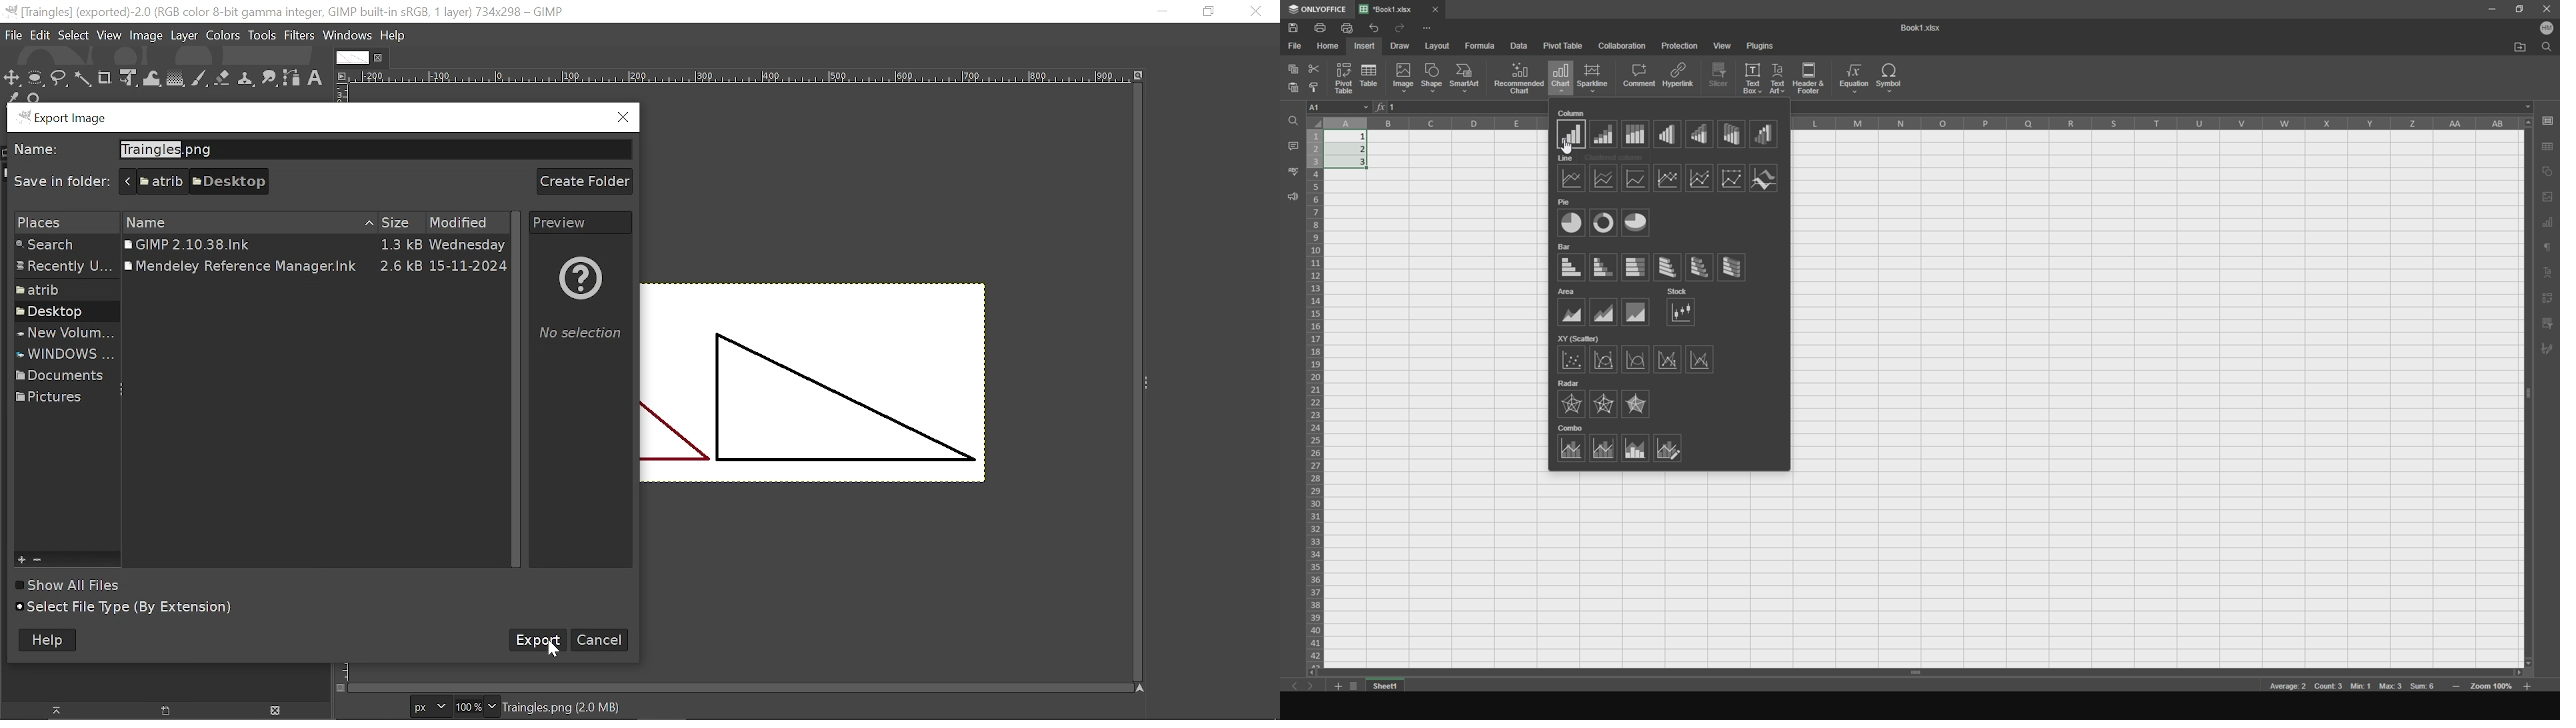  I want to click on print, so click(1323, 28).